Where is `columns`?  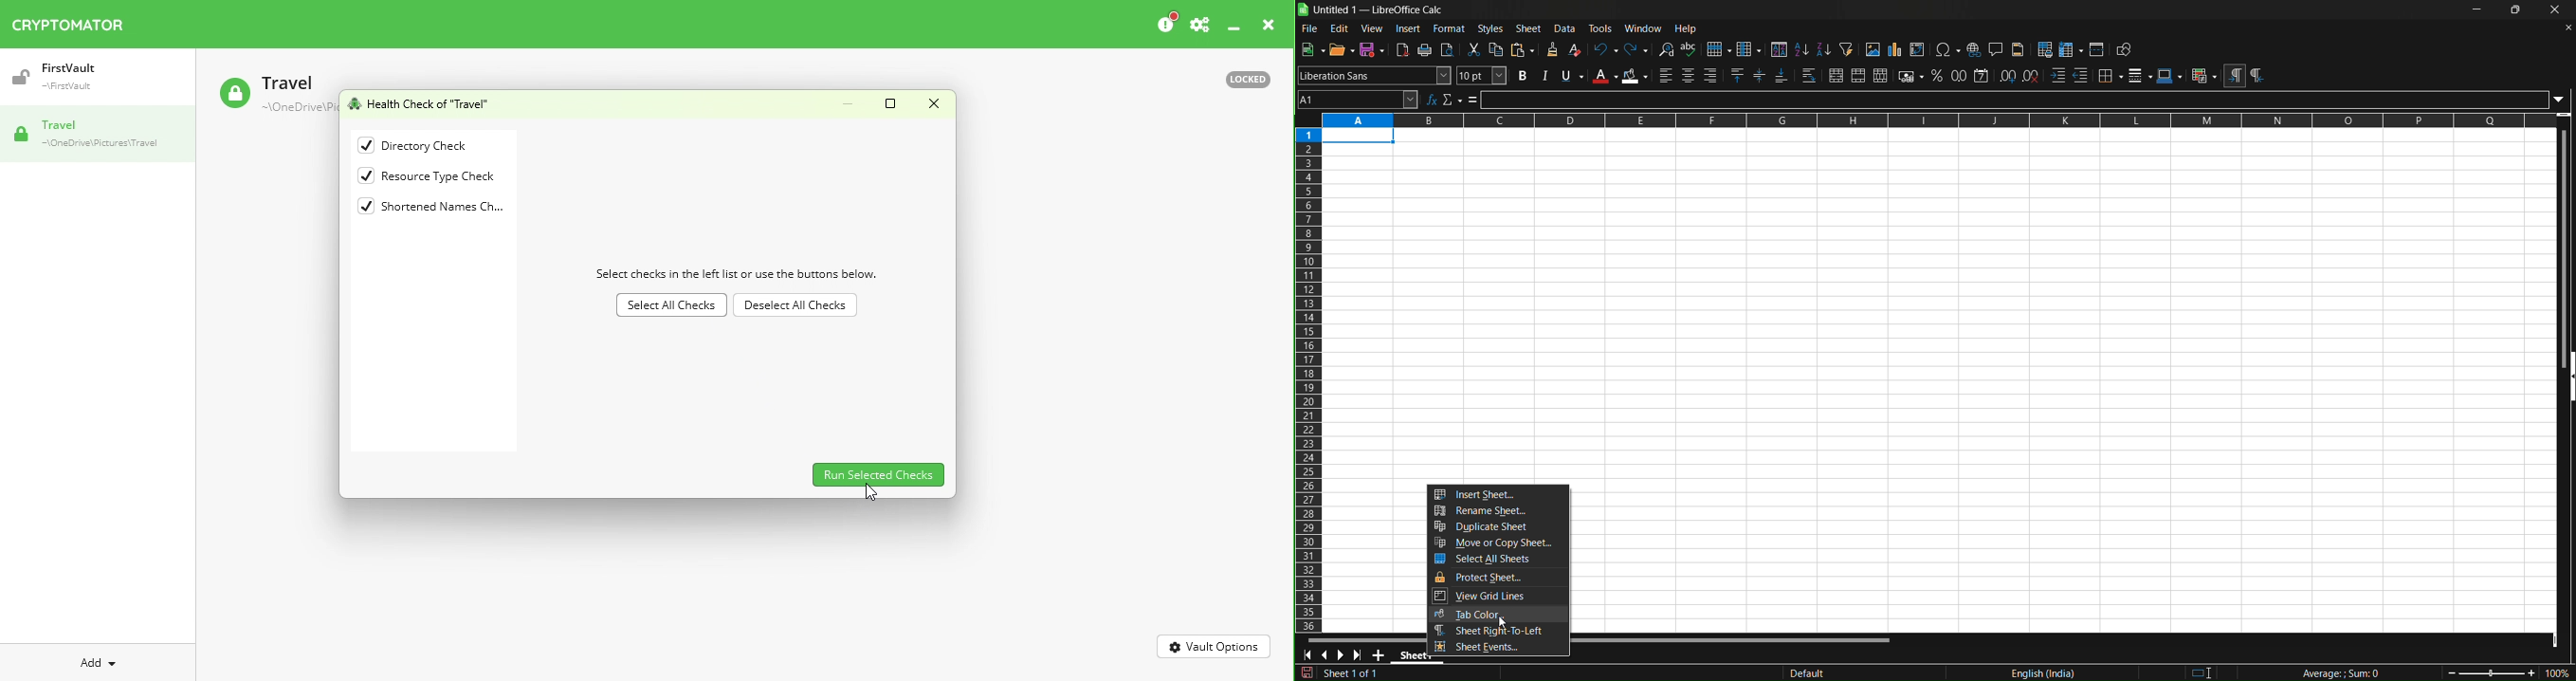 columns is located at coordinates (1310, 377).